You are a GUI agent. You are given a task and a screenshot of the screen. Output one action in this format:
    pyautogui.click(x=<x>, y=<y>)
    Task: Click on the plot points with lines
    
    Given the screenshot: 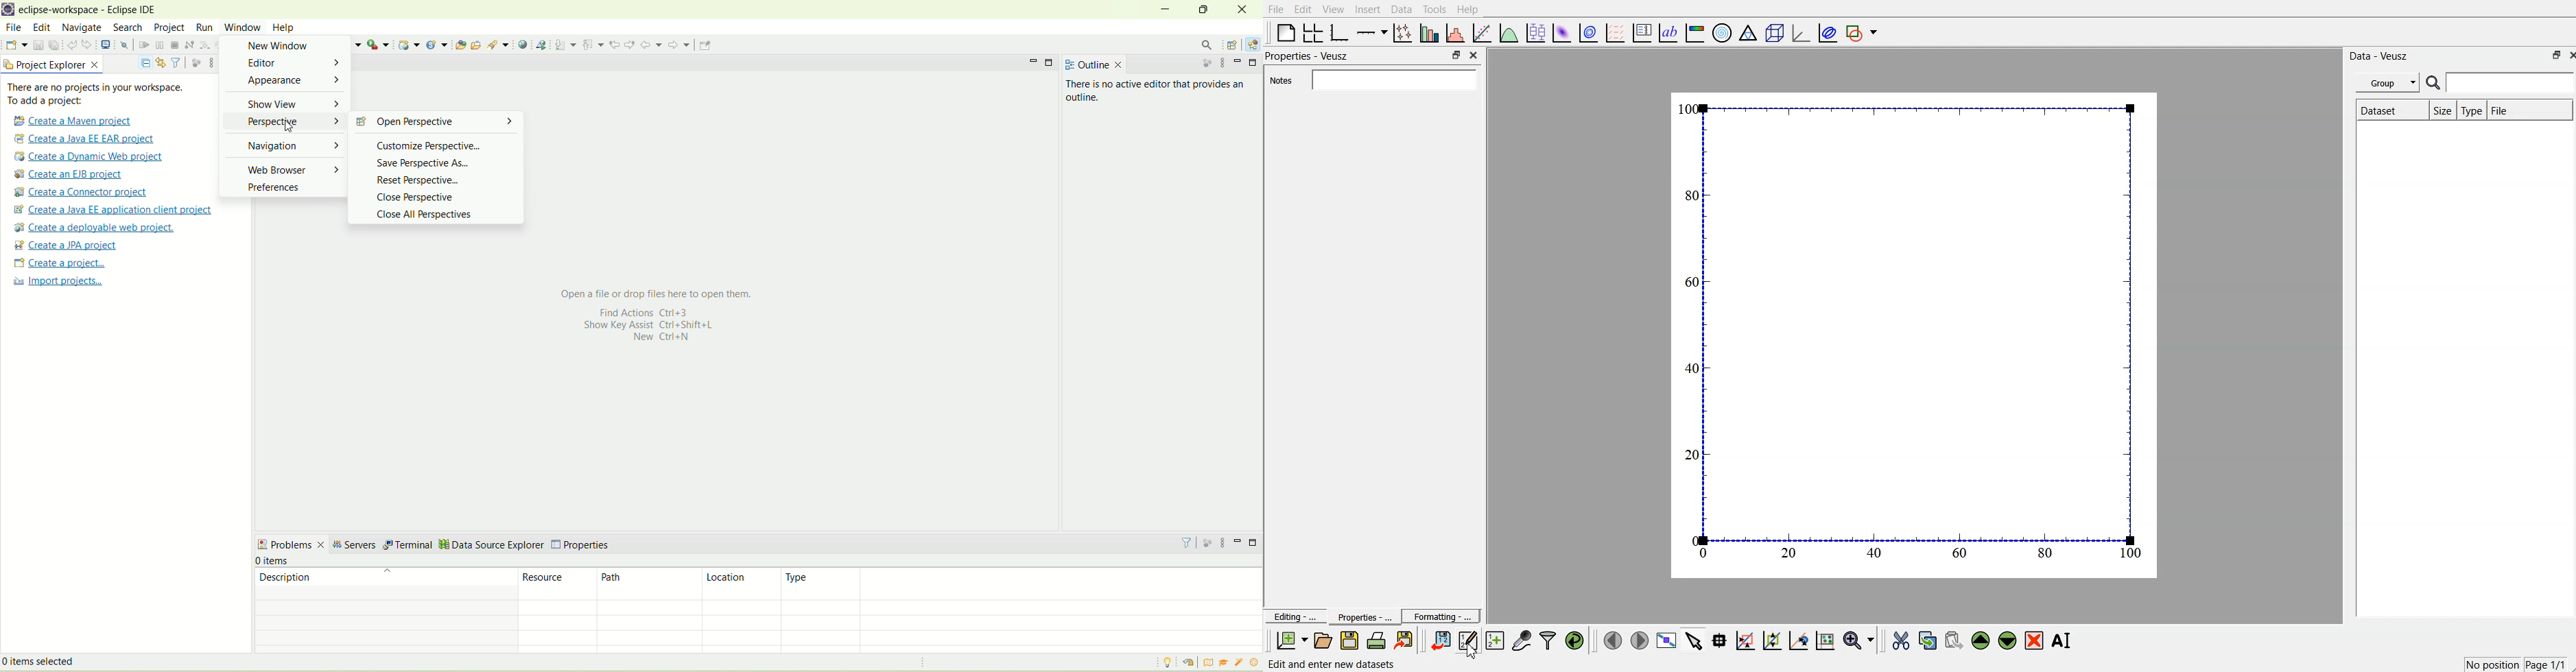 What is the action you would take?
    pyautogui.click(x=1404, y=33)
    